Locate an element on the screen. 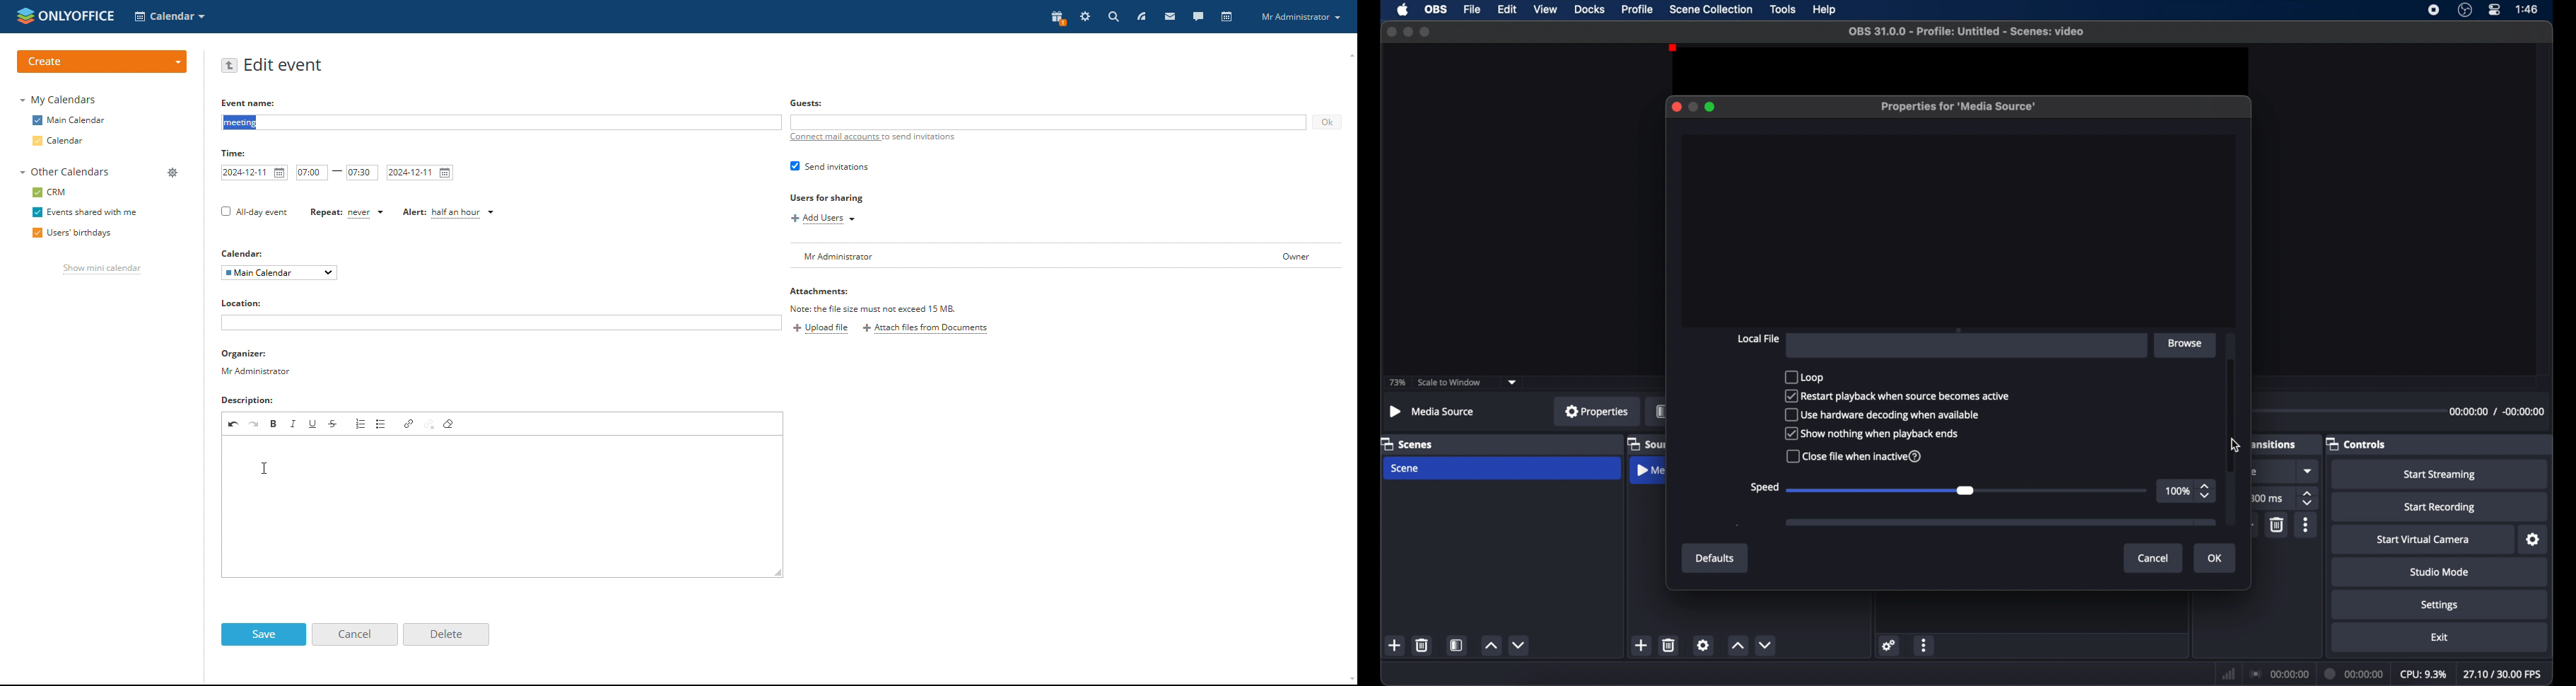 The width and height of the screenshot is (2576, 700). docks is located at coordinates (1591, 10).